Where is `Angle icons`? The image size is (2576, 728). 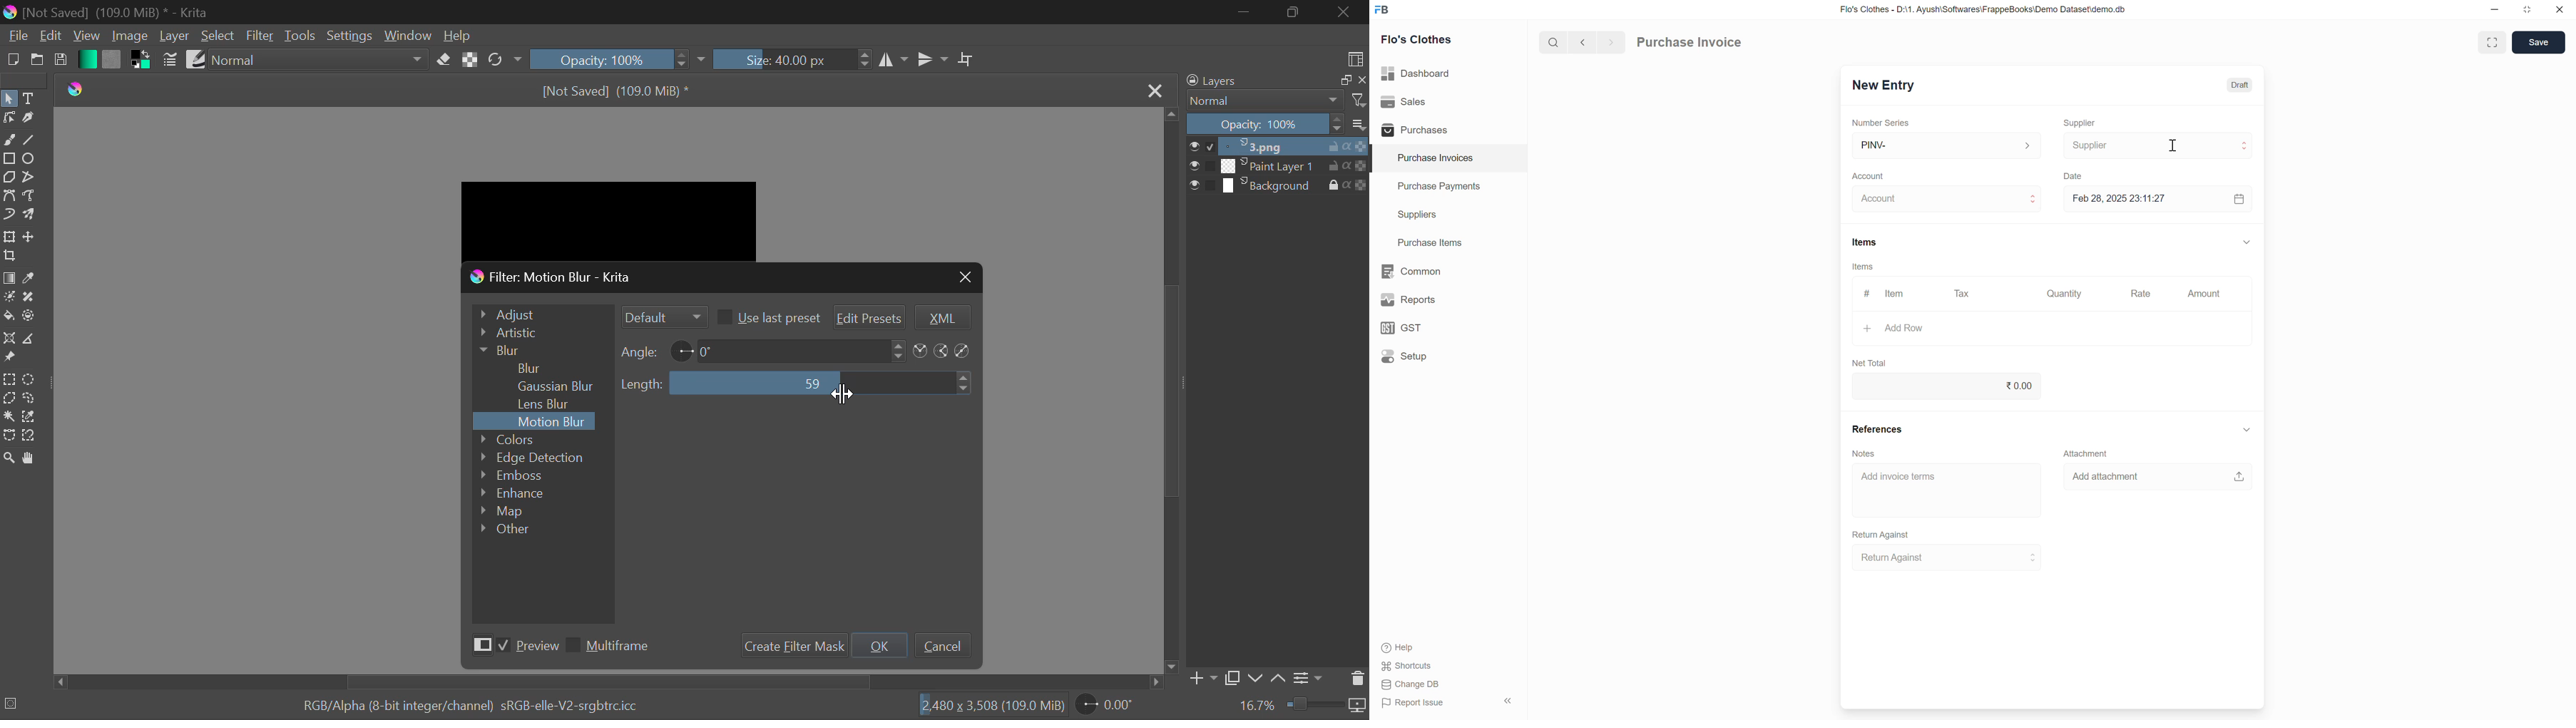 Angle icons is located at coordinates (944, 351).